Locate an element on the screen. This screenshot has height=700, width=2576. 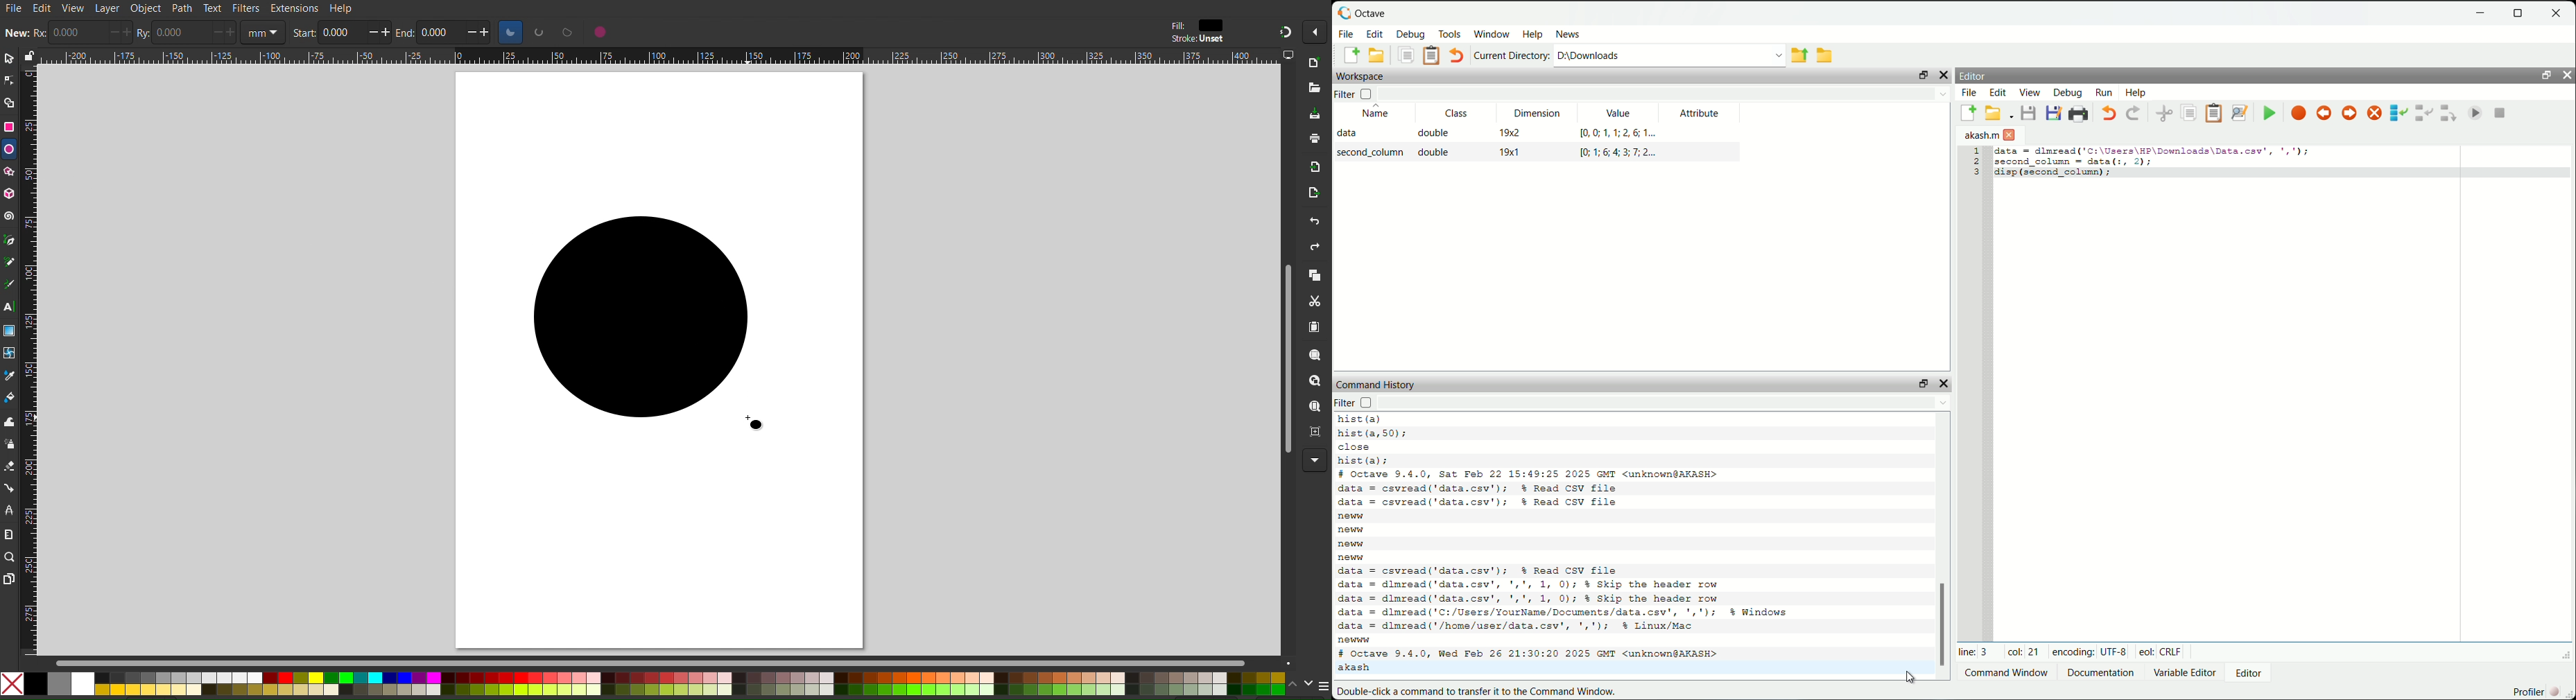
[0,0;1,1;2,6;,1... is located at coordinates (1622, 135).